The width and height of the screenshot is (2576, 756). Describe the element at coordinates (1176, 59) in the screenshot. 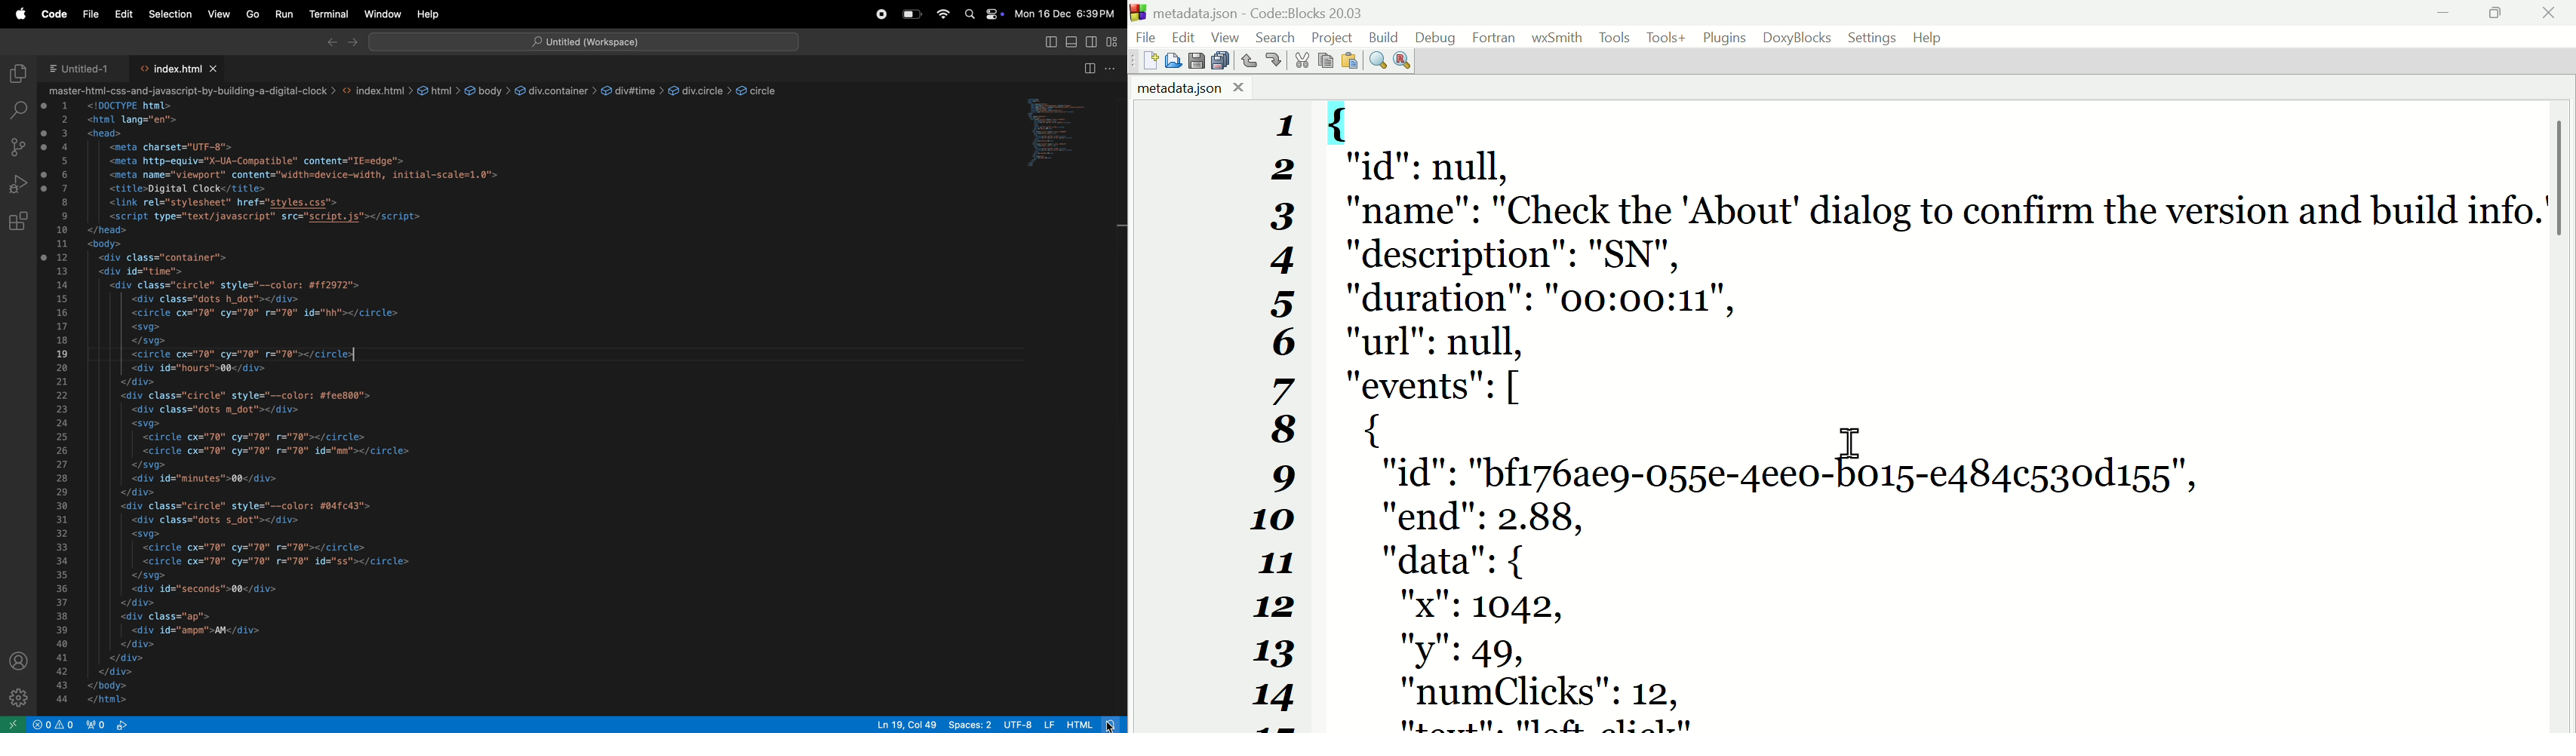

I see `Open` at that location.